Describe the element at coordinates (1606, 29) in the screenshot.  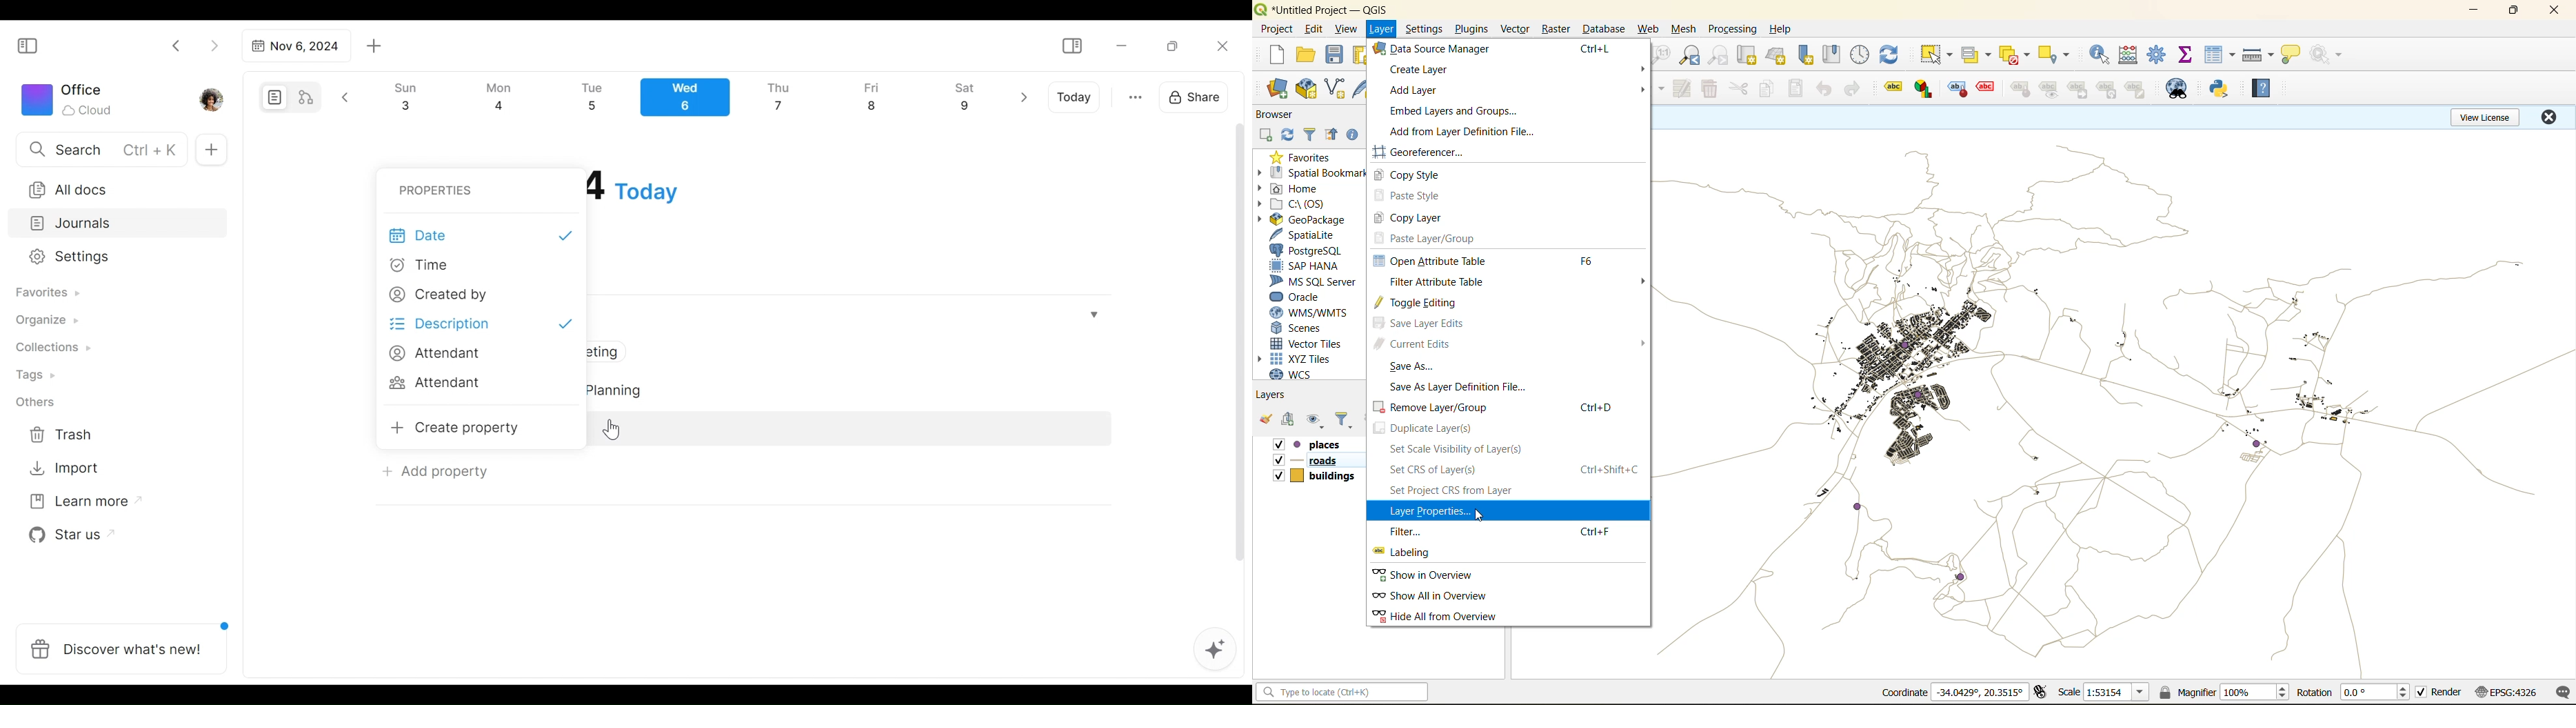
I see `database` at that location.